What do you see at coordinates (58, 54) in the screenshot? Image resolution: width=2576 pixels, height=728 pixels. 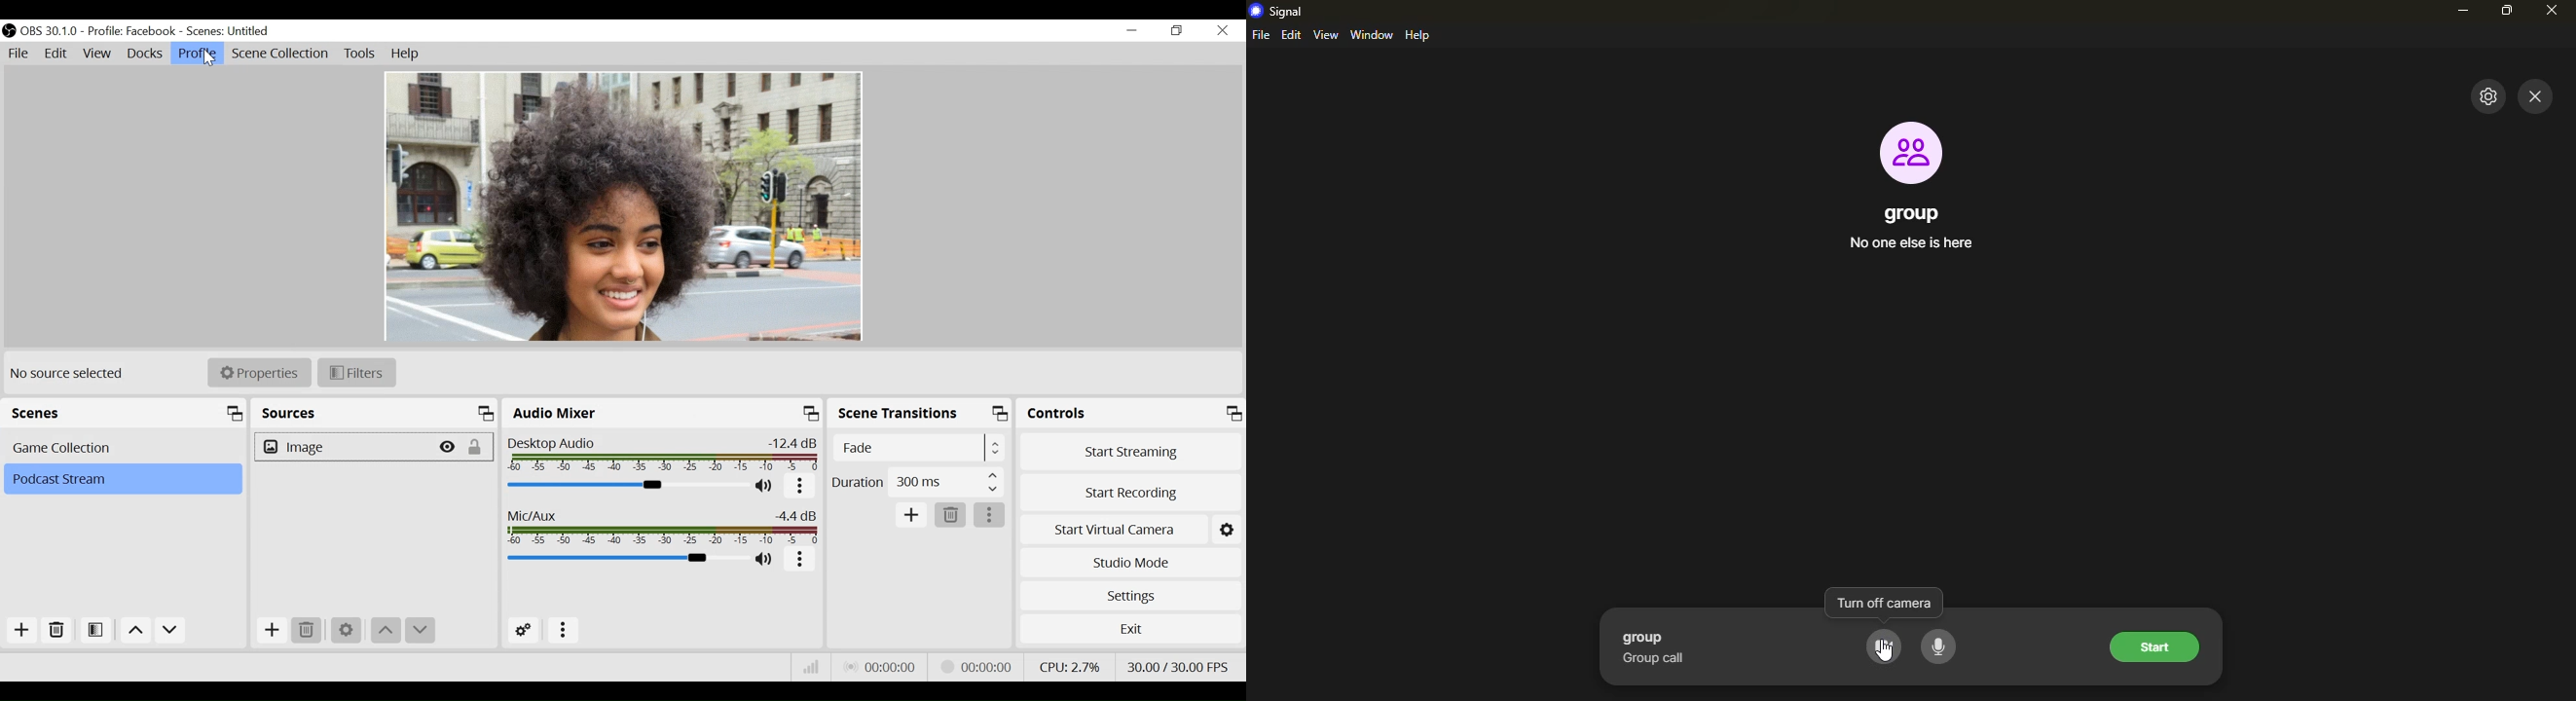 I see `Edit` at bounding box center [58, 54].